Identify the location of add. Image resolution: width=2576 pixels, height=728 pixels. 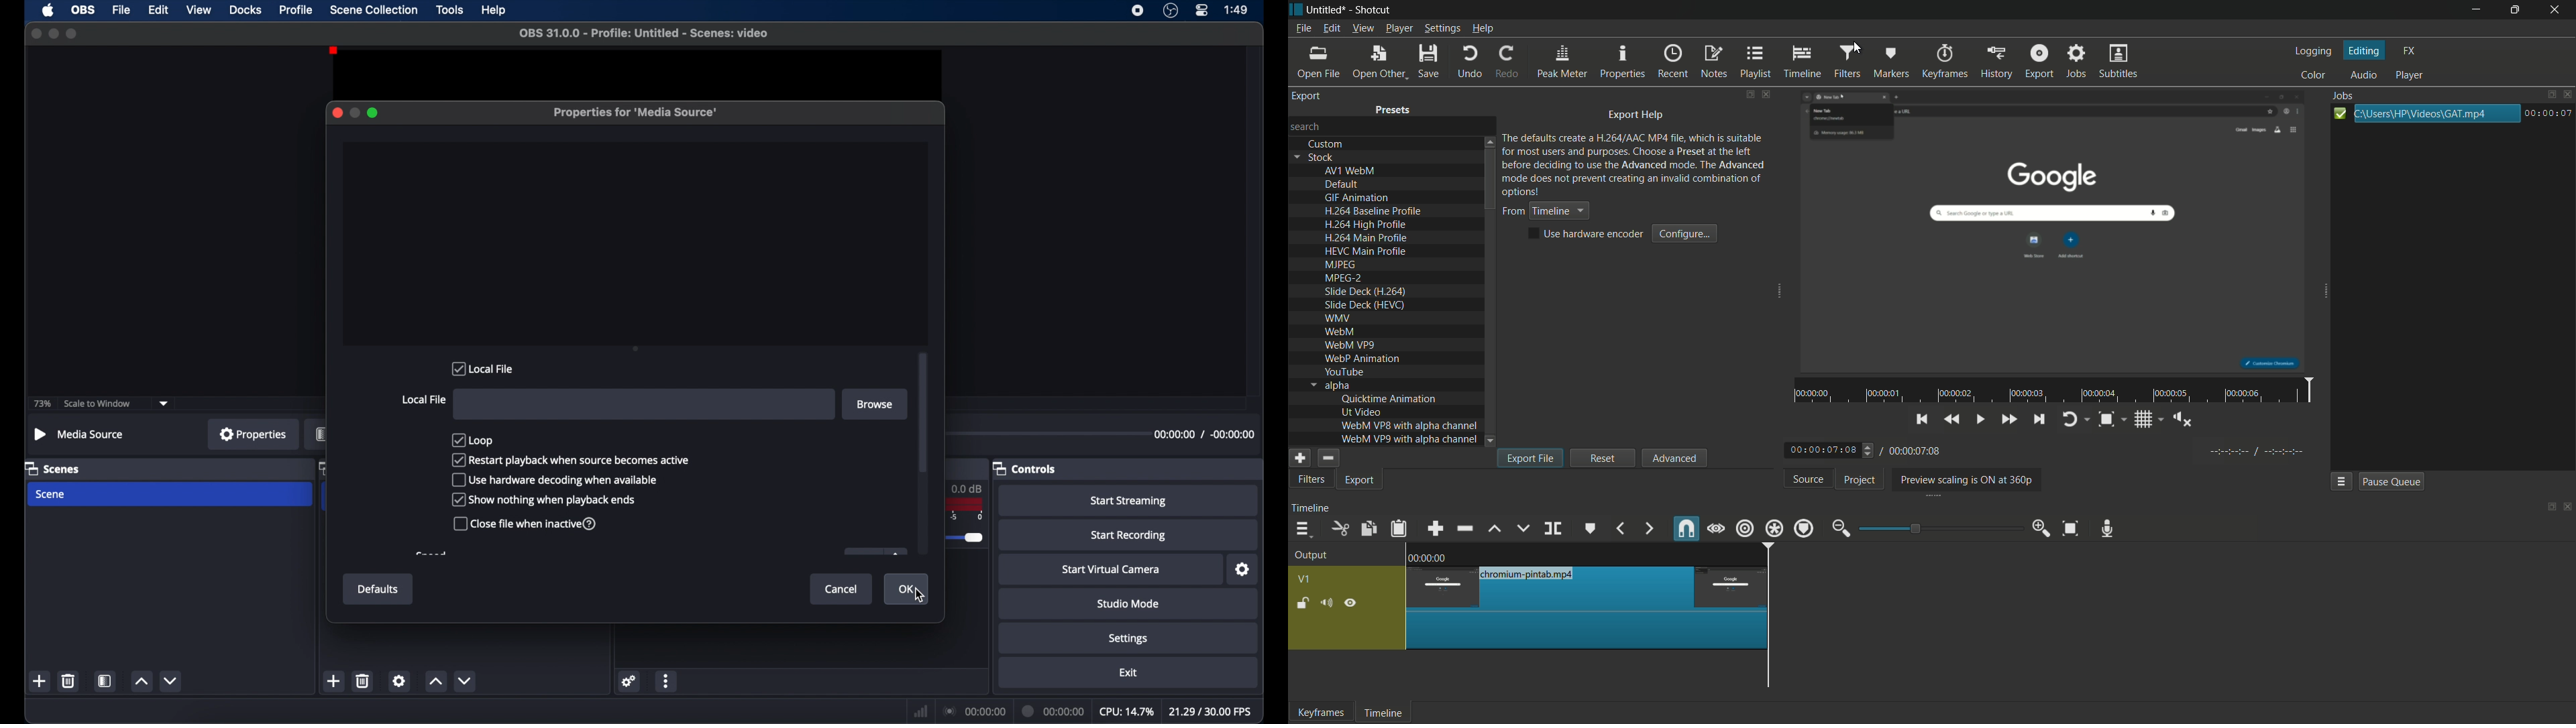
(1298, 458).